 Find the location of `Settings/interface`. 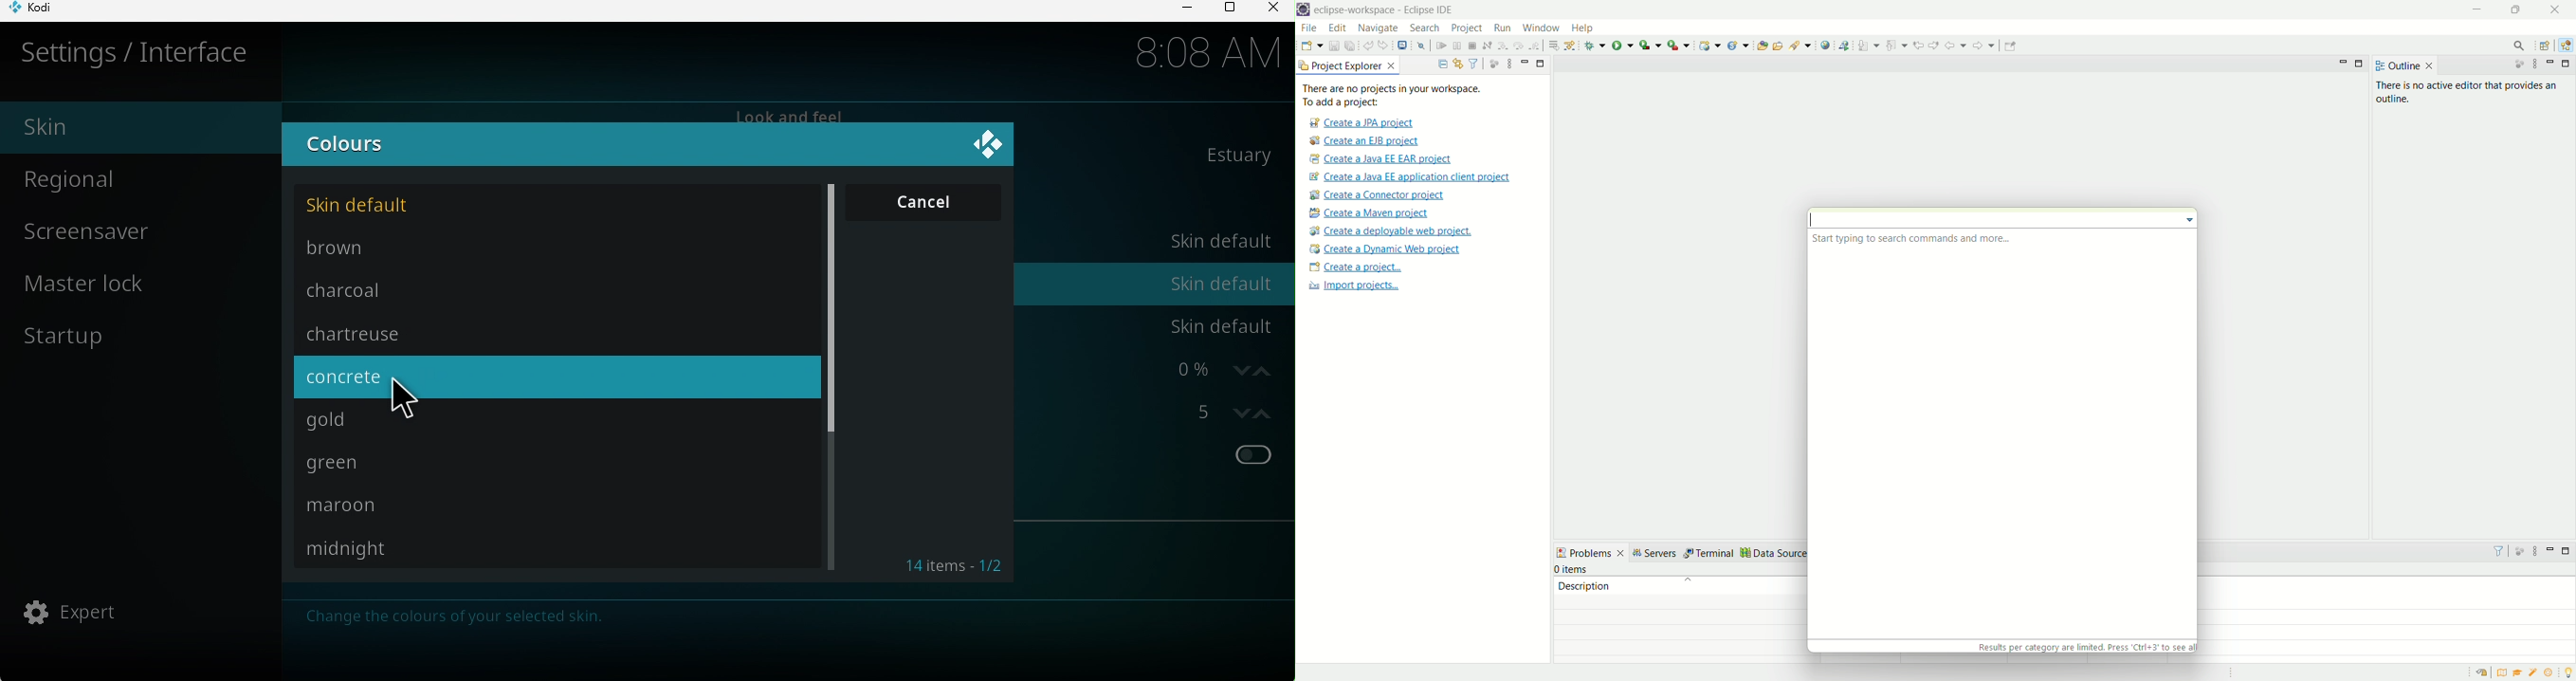

Settings/interface is located at coordinates (136, 51).